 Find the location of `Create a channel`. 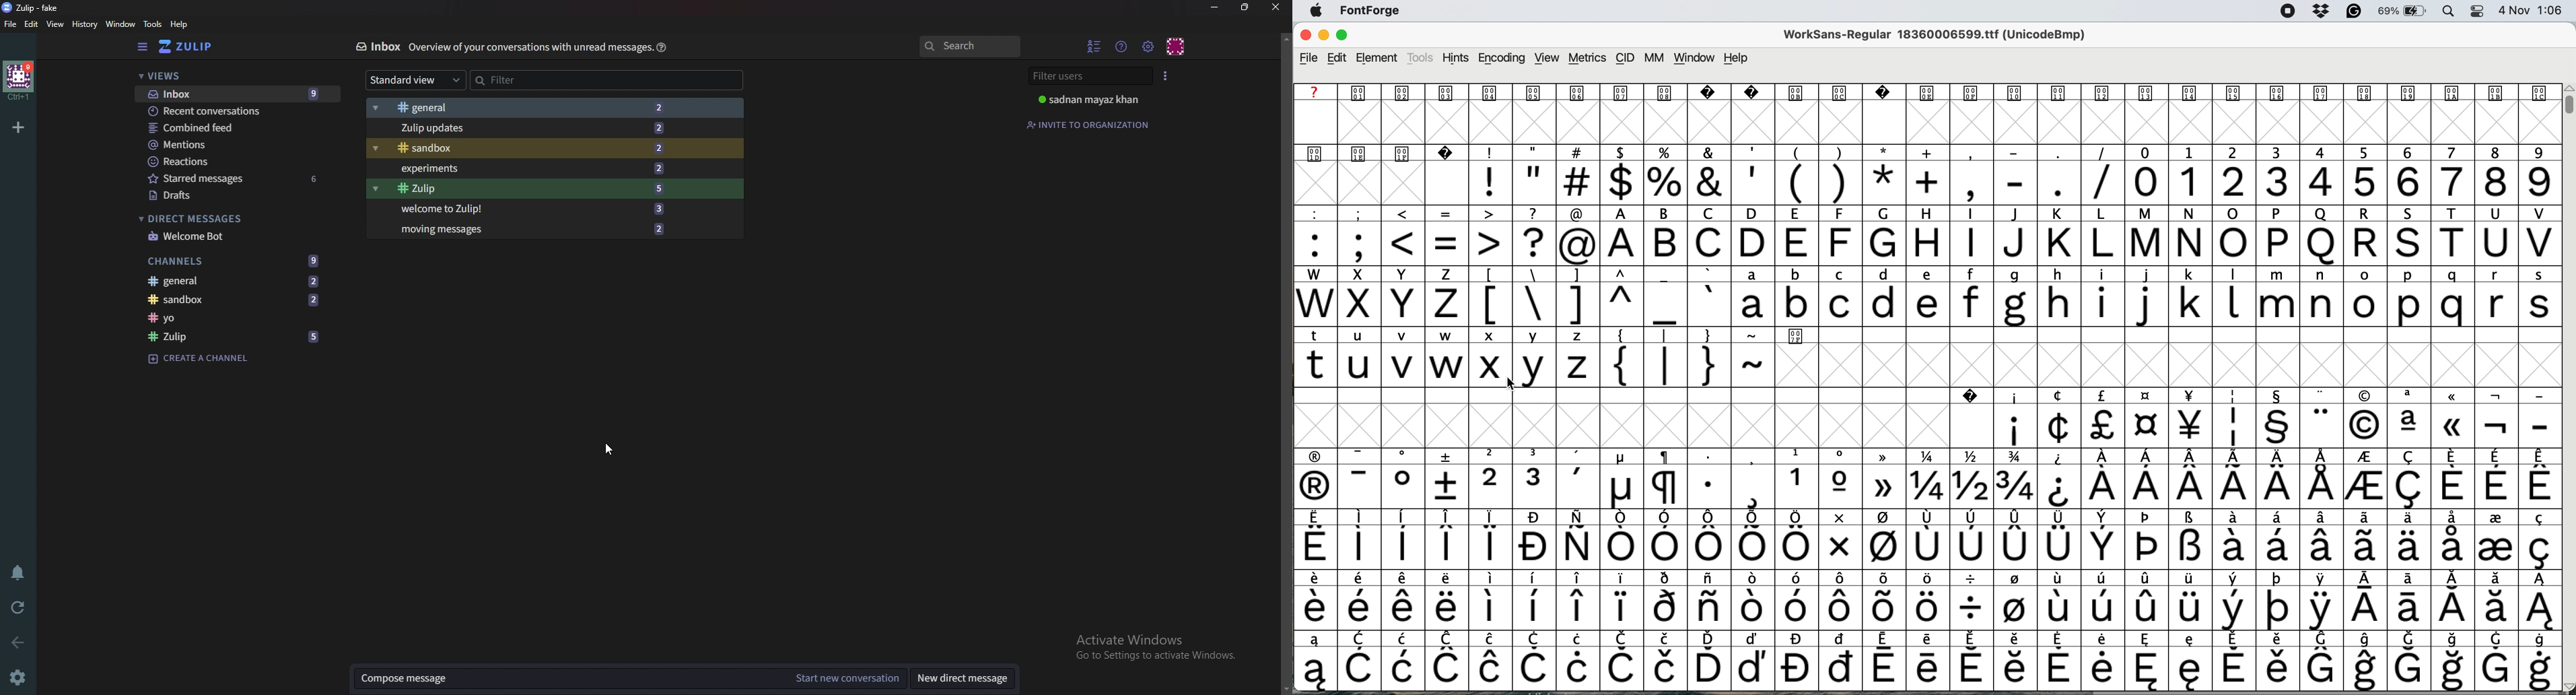

Create a channel is located at coordinates (207, 360).